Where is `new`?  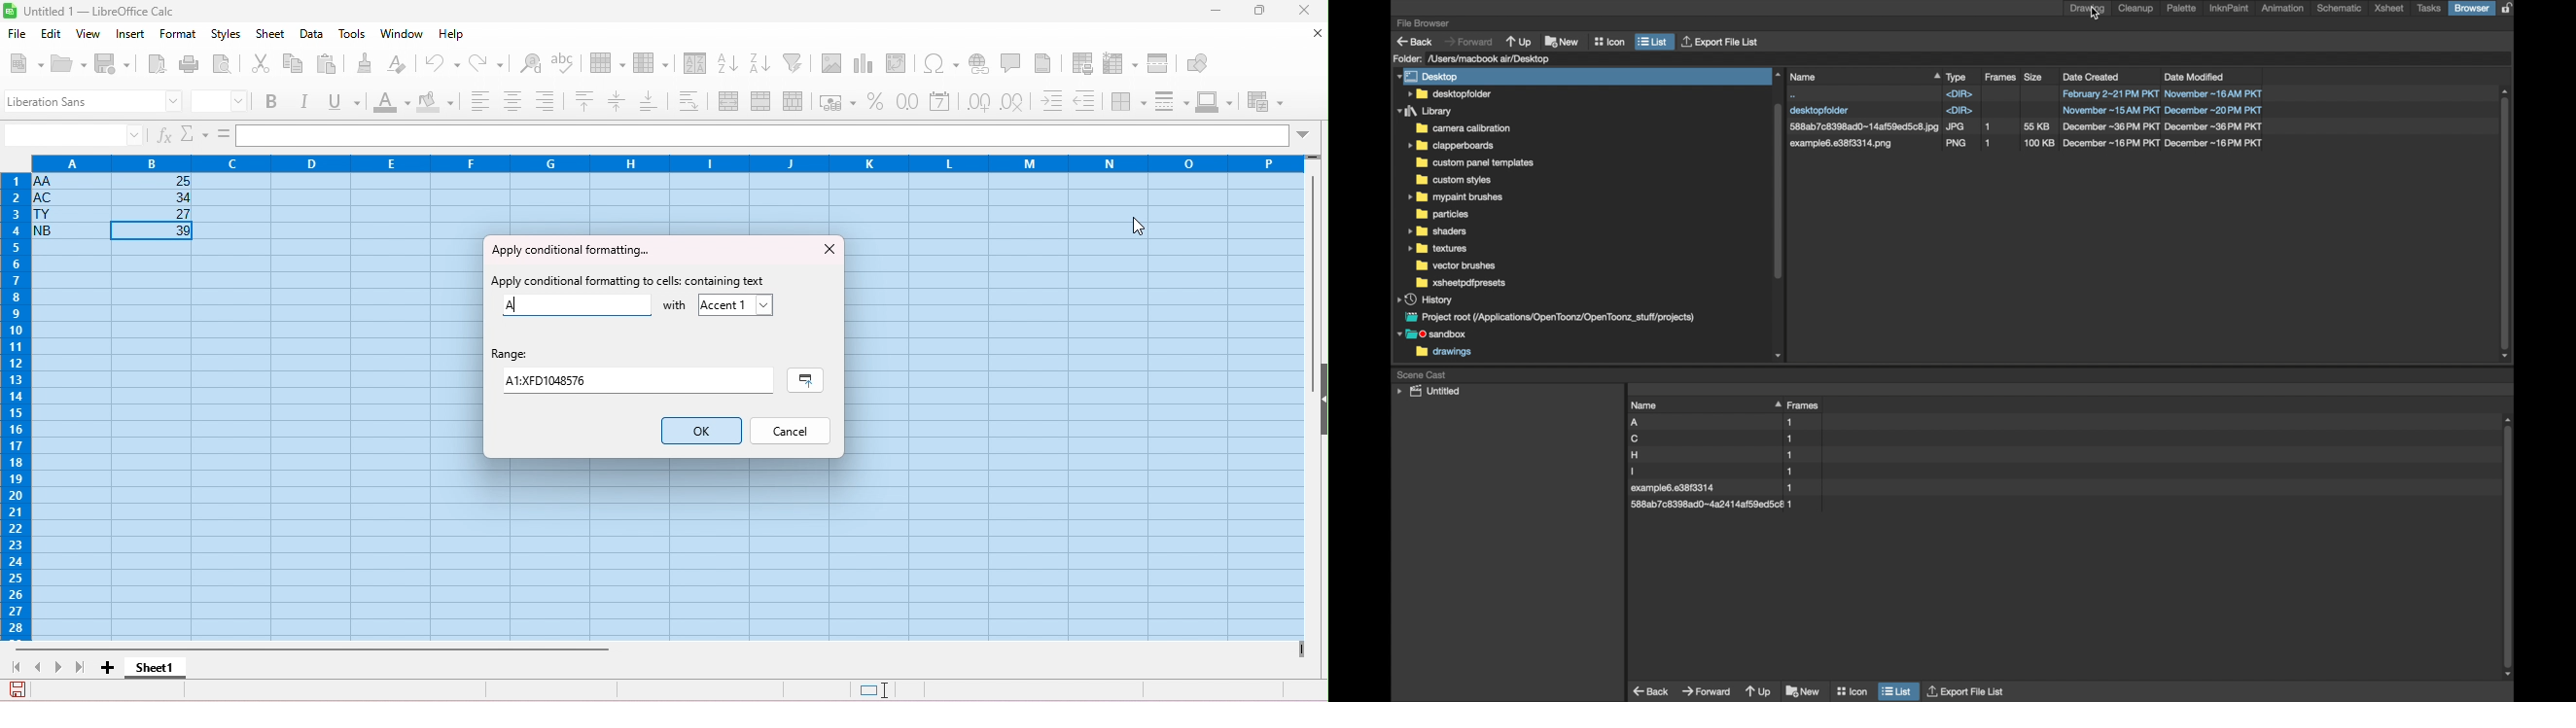
new is located at coordinates (25, 62).